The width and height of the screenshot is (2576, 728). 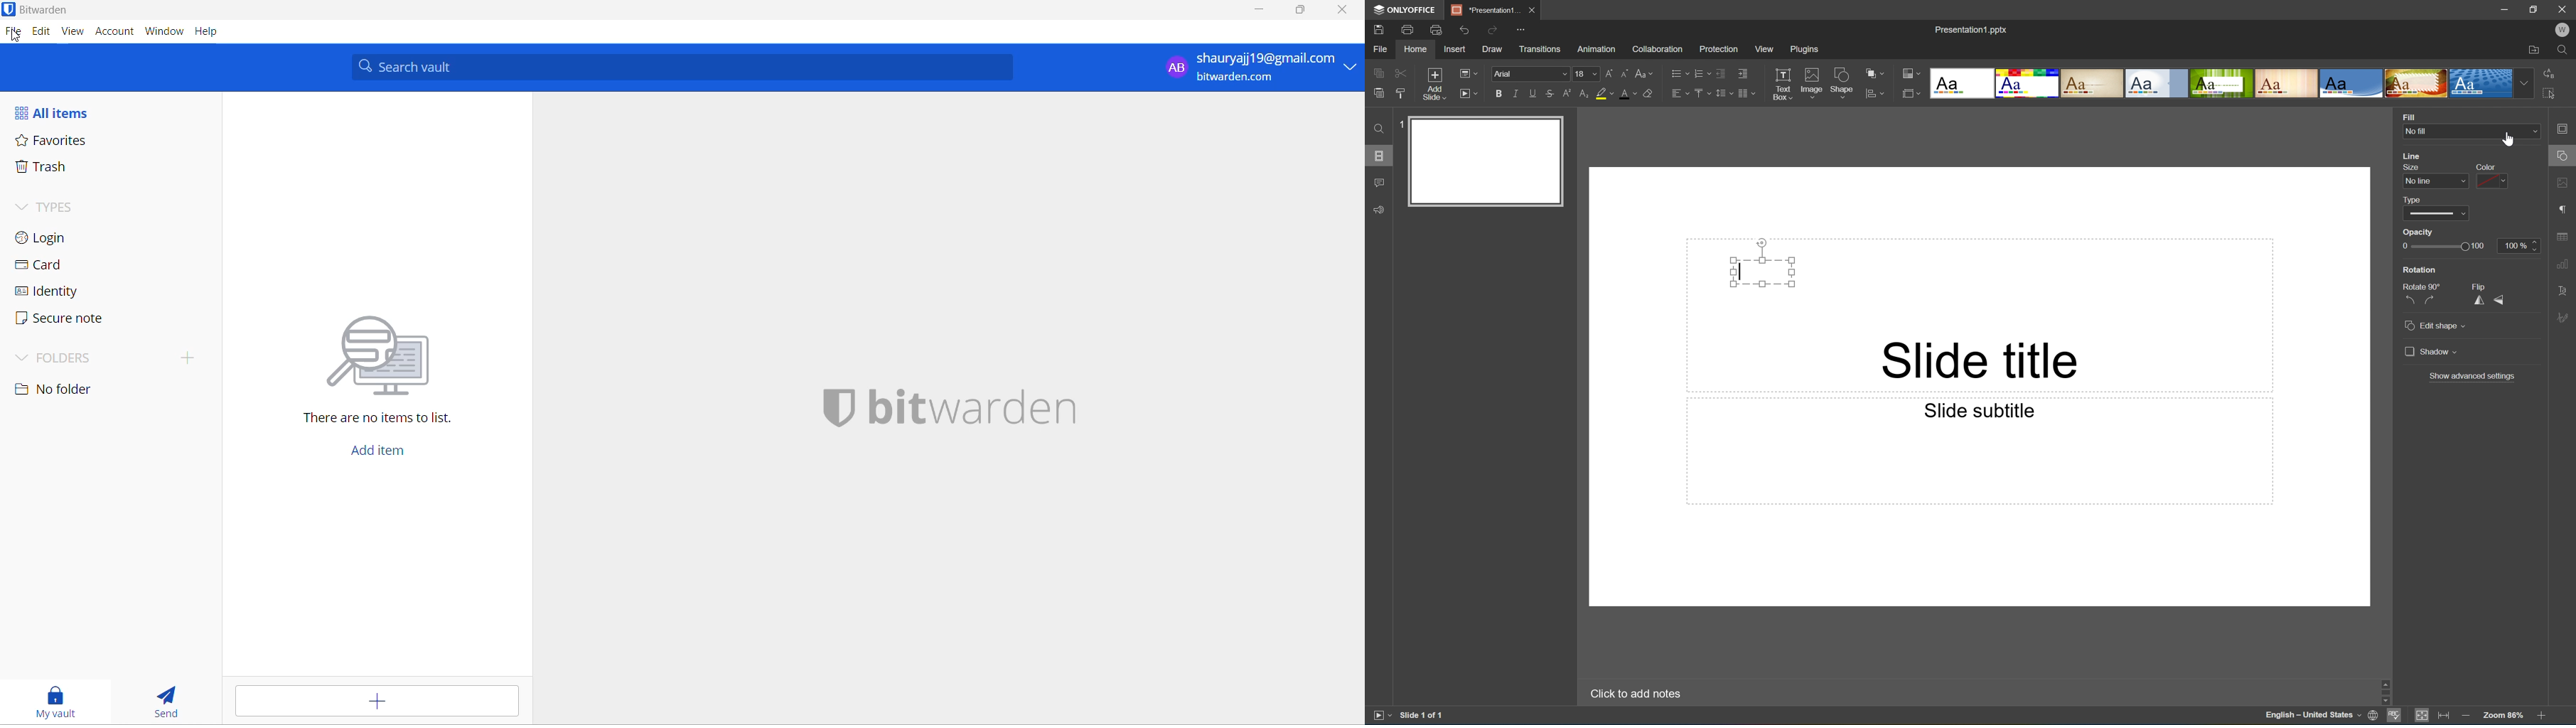 I want to click on Drop Down, so click(x=2466, y=182).